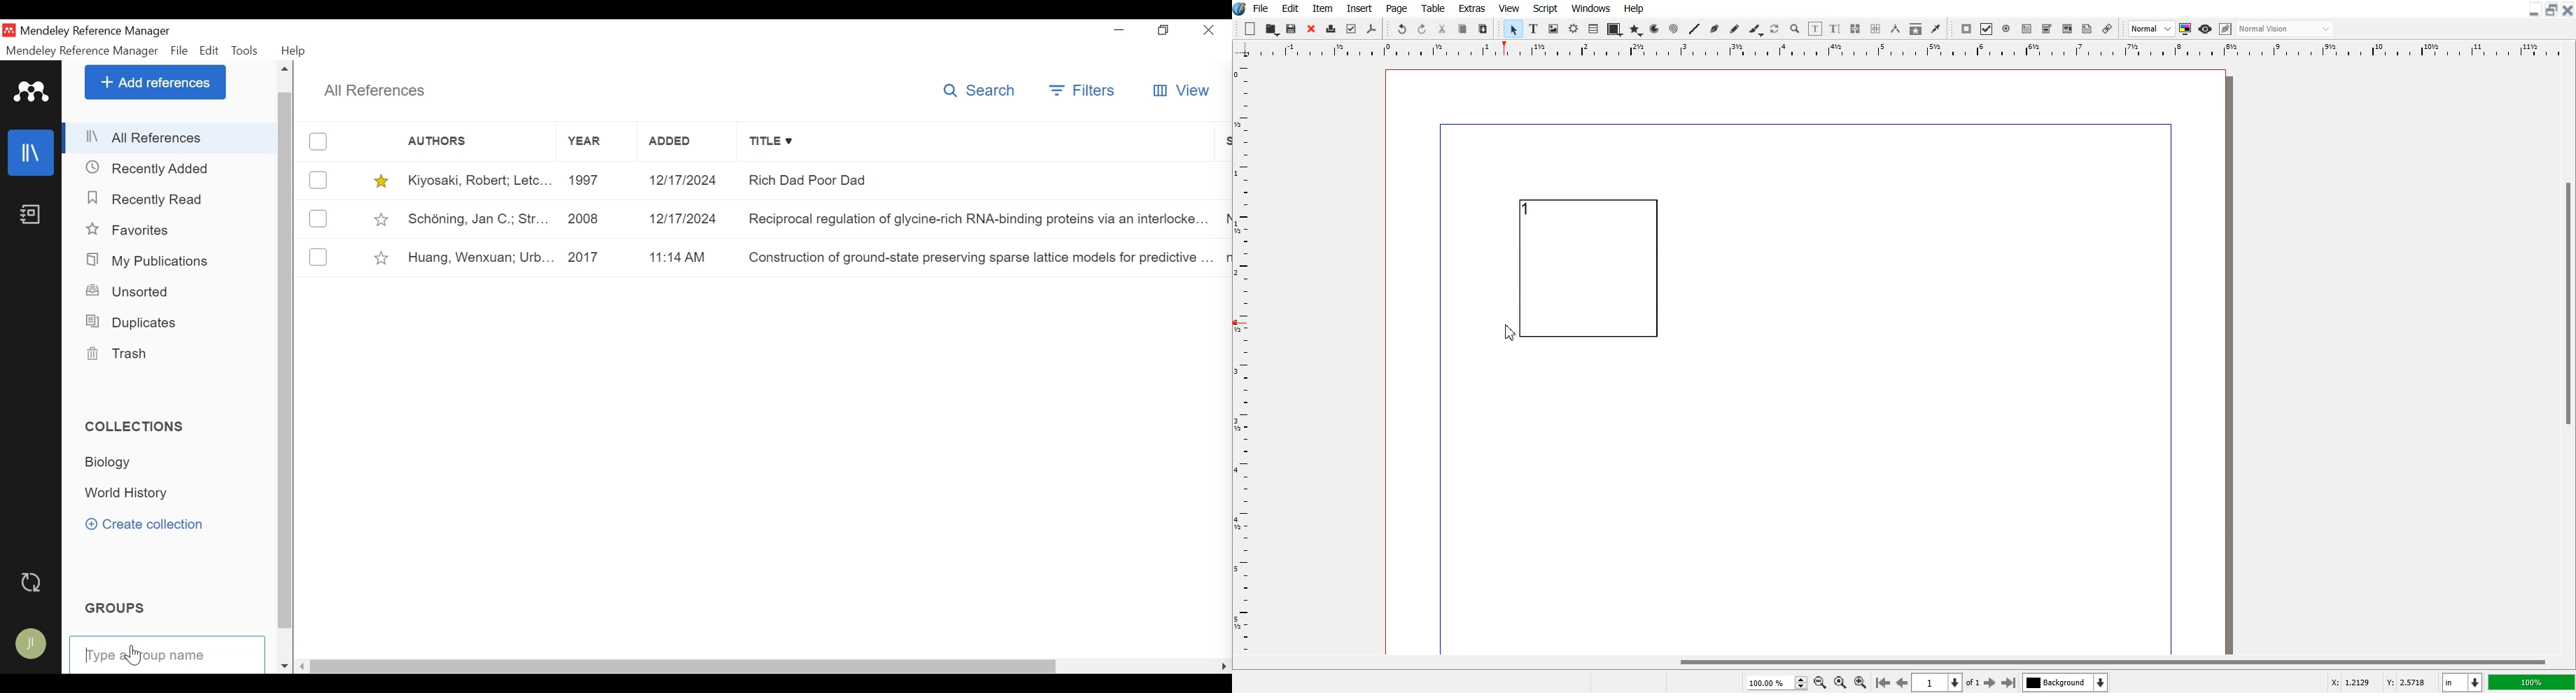 This screenshot has width=2576, height=700. Describe the element at coordinates (979, 257) in the screenshot. I see `Construction of ground-state preserving sparse lattice models for predictive..` at that location.